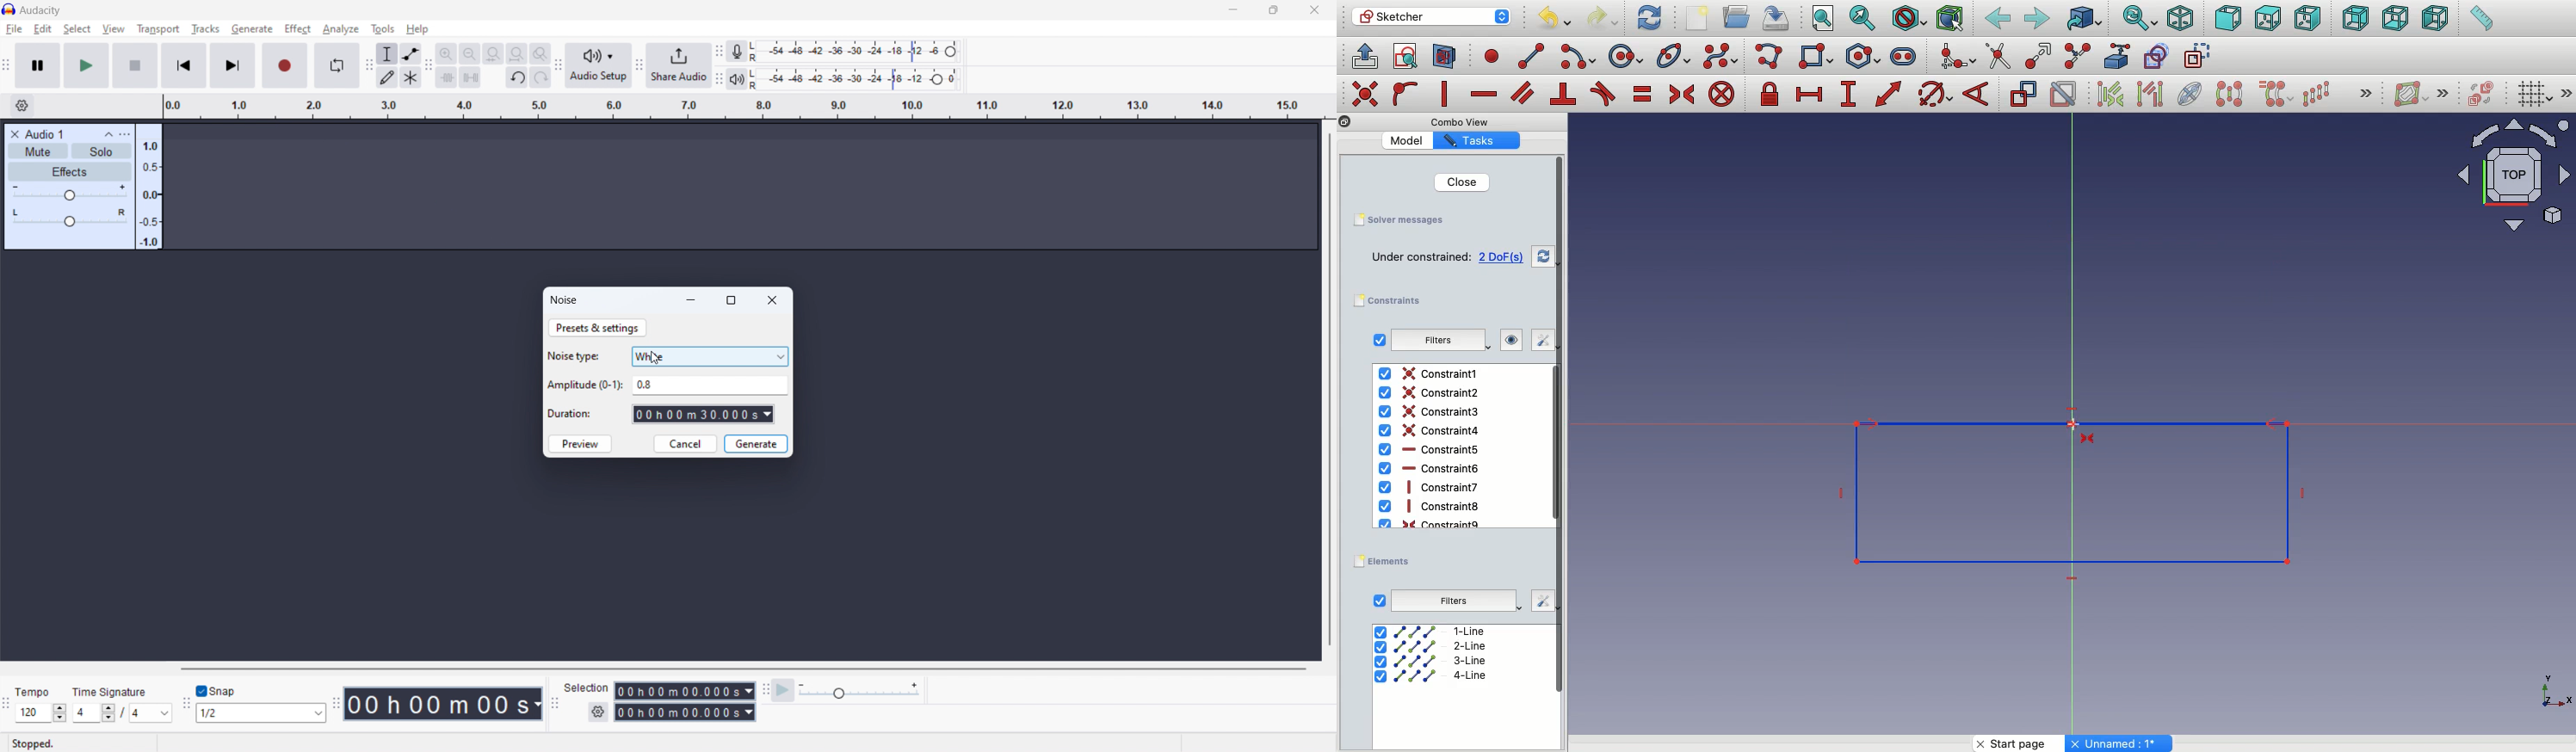  Describe the element at coordinates (1998, 56) in the screenshot. I see `Trim edge` at that location.